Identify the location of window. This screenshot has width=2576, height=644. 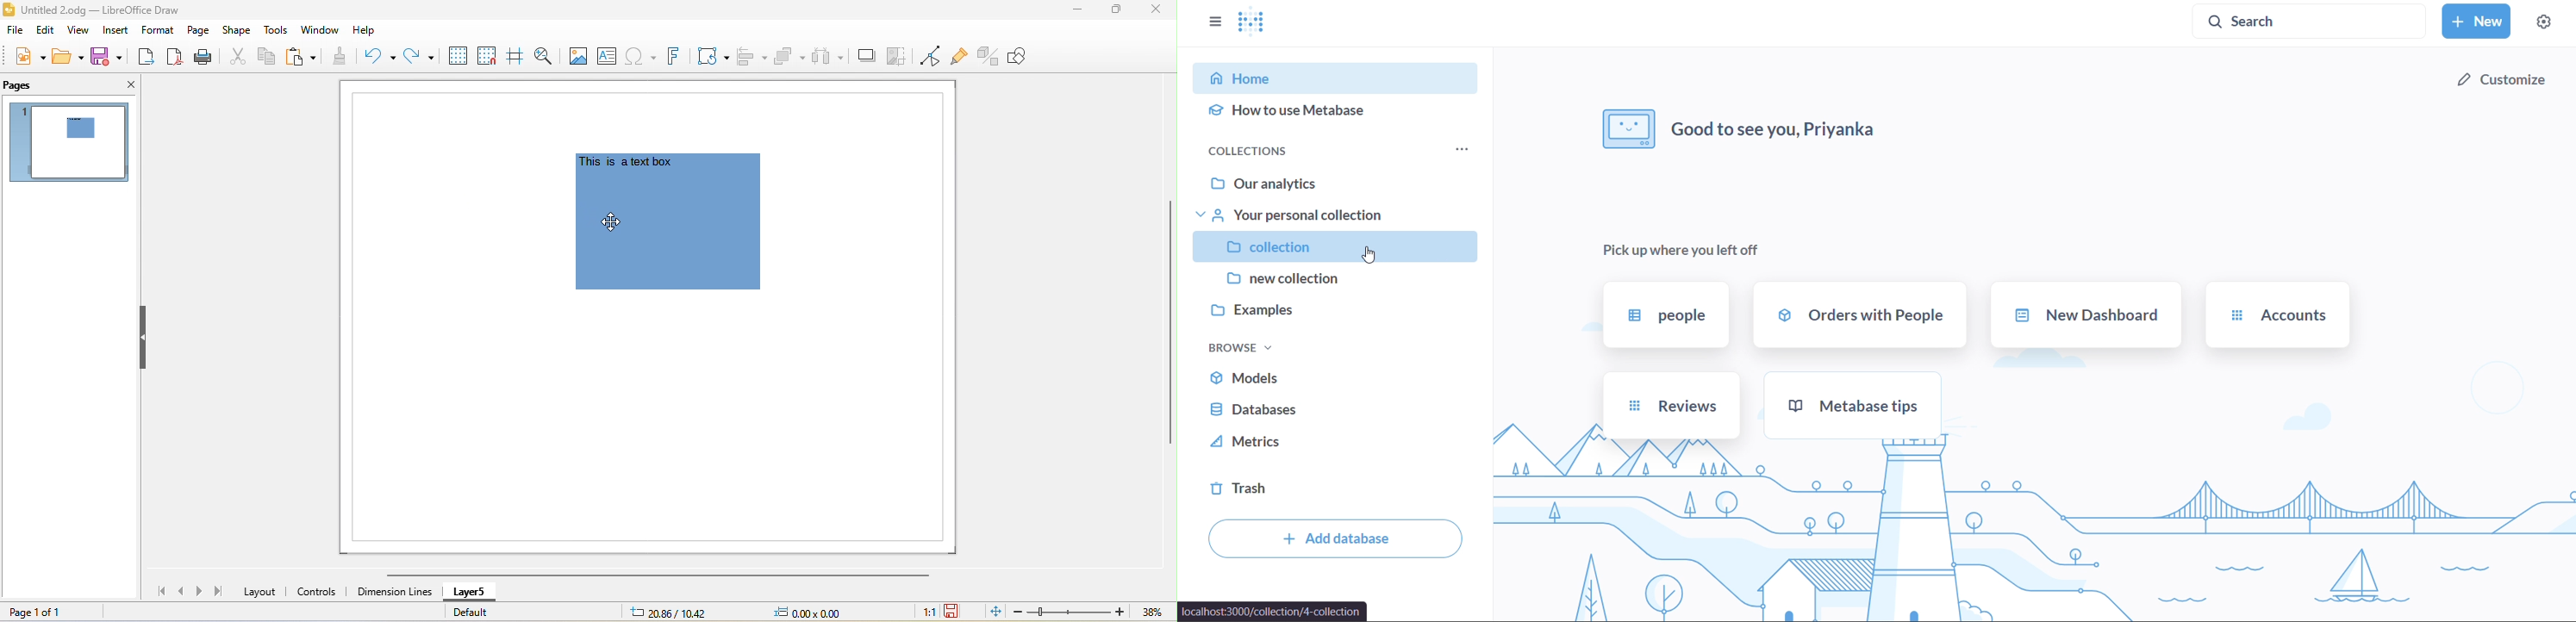
(324, 31).